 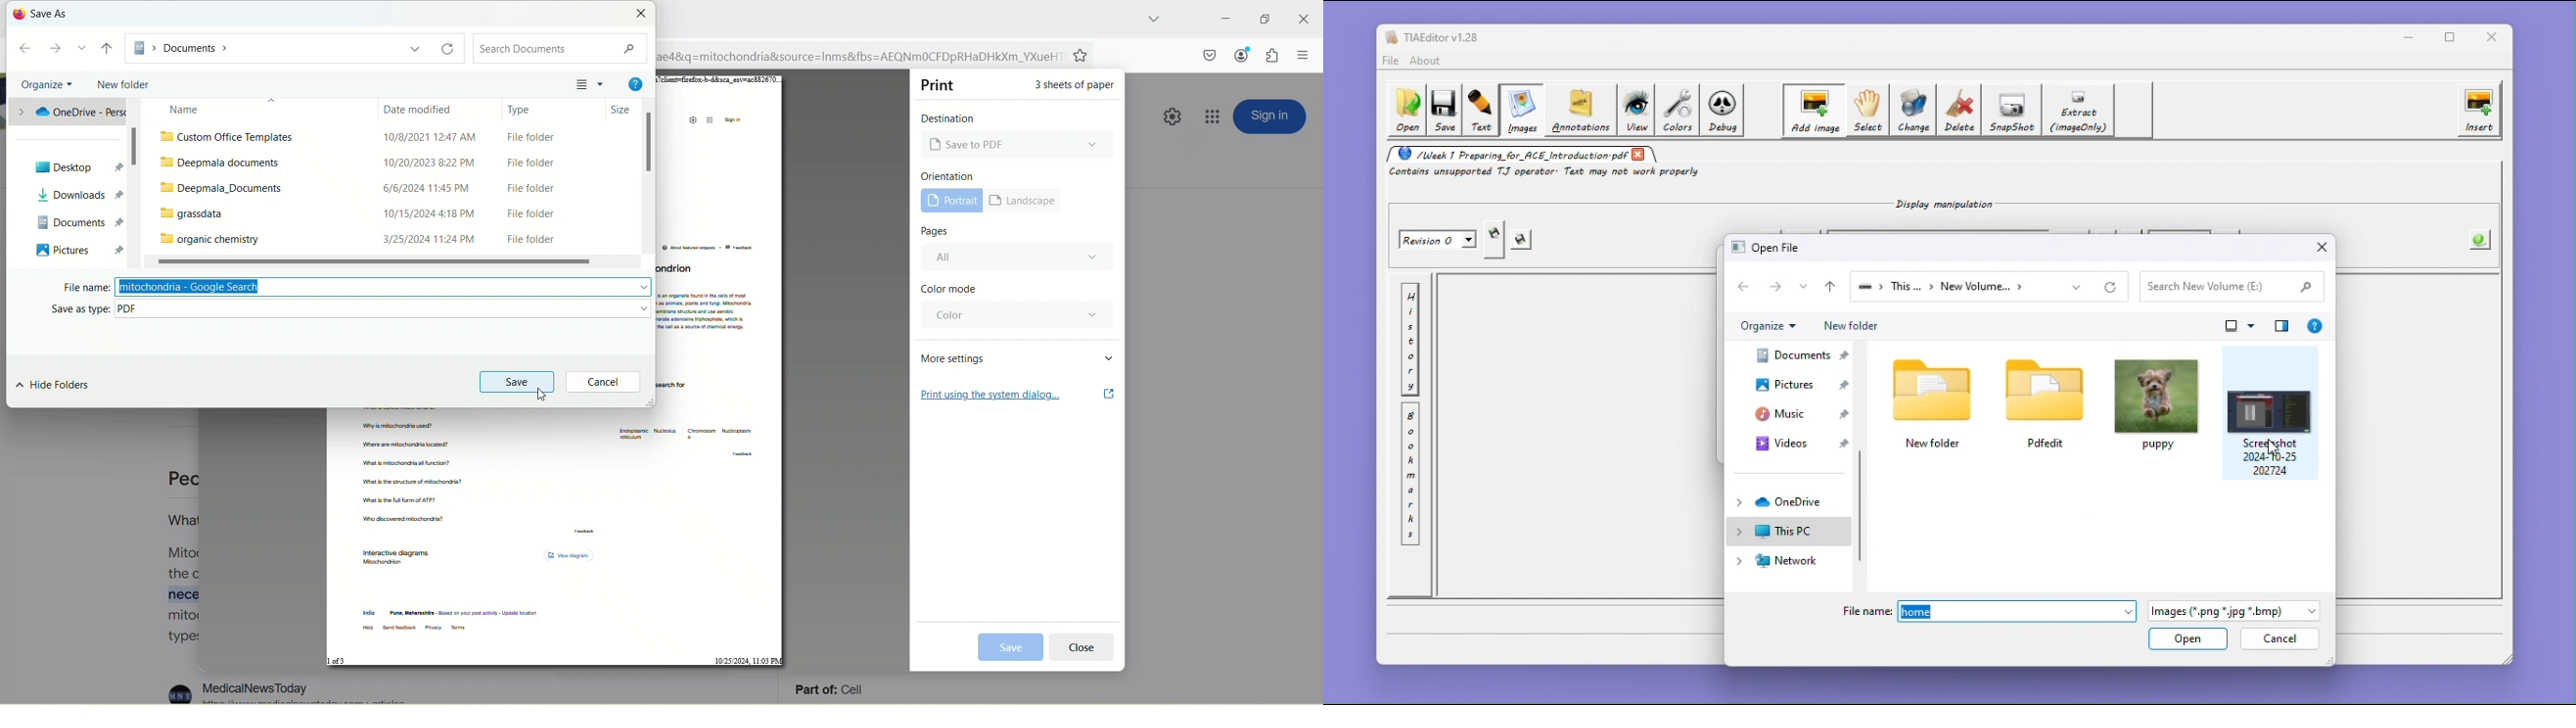 I want to click on portrait, so click(x=953, y=201).